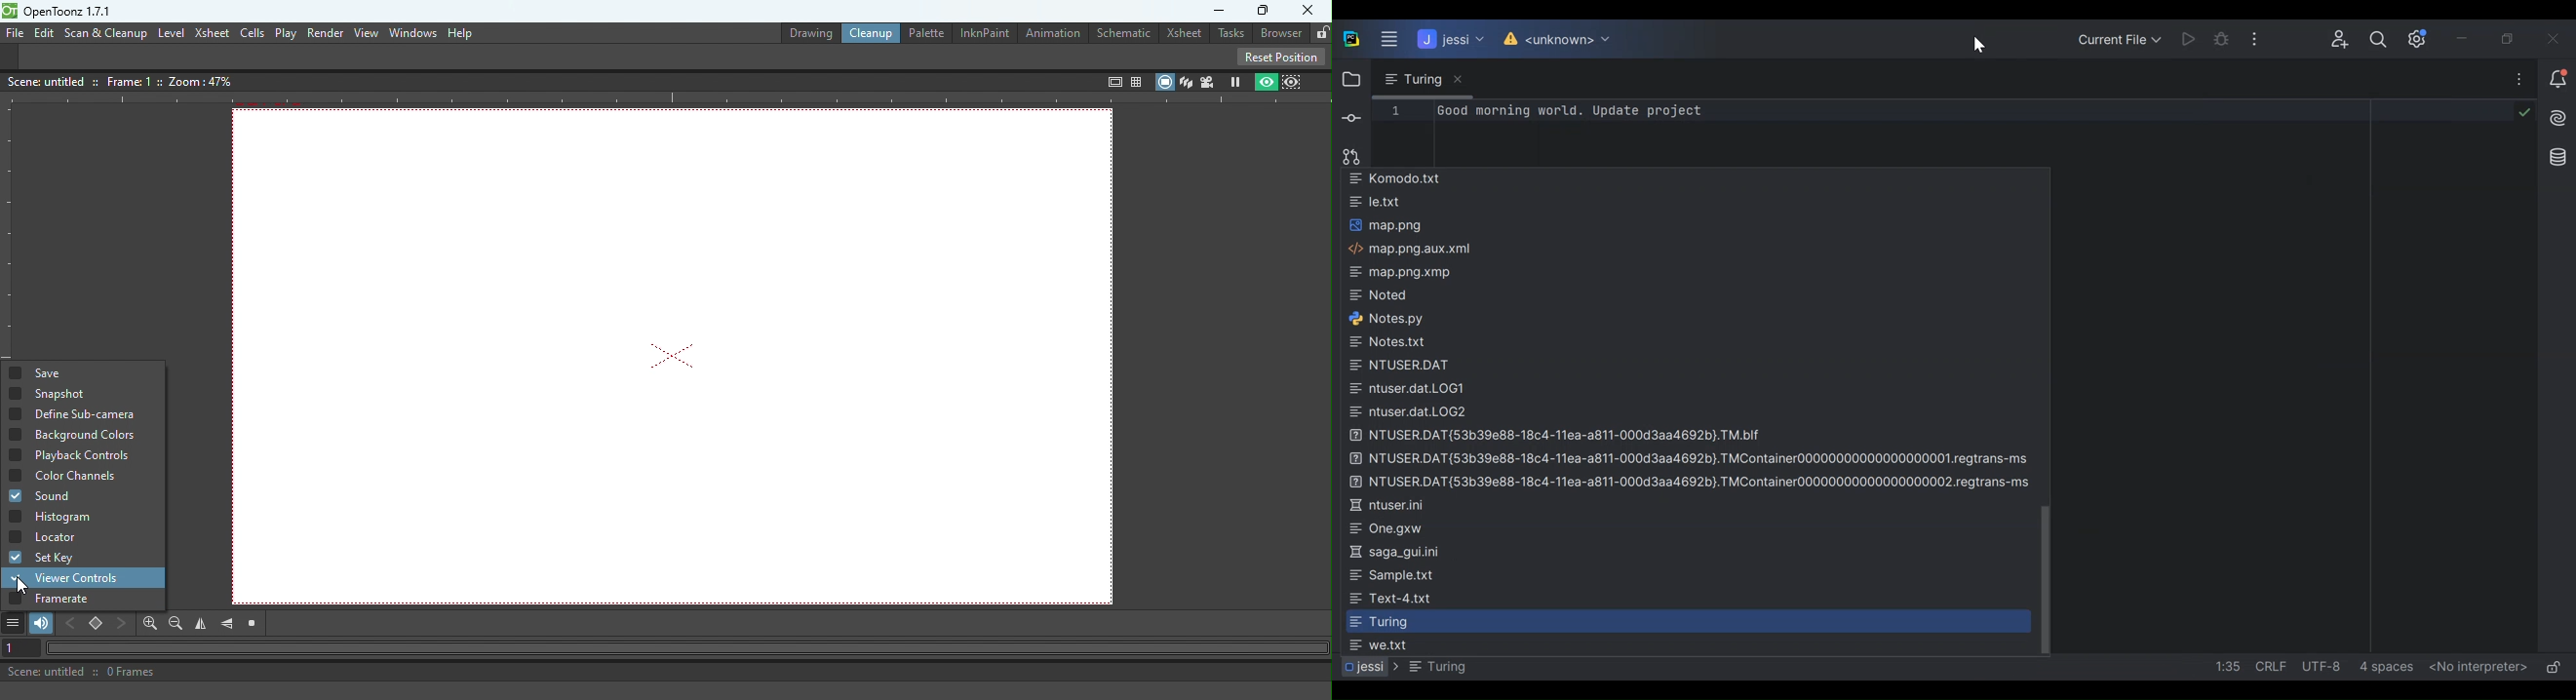 The height and width of the screenshot is (700, 2576). I want to click on UTF-8, so click(2322, 666).